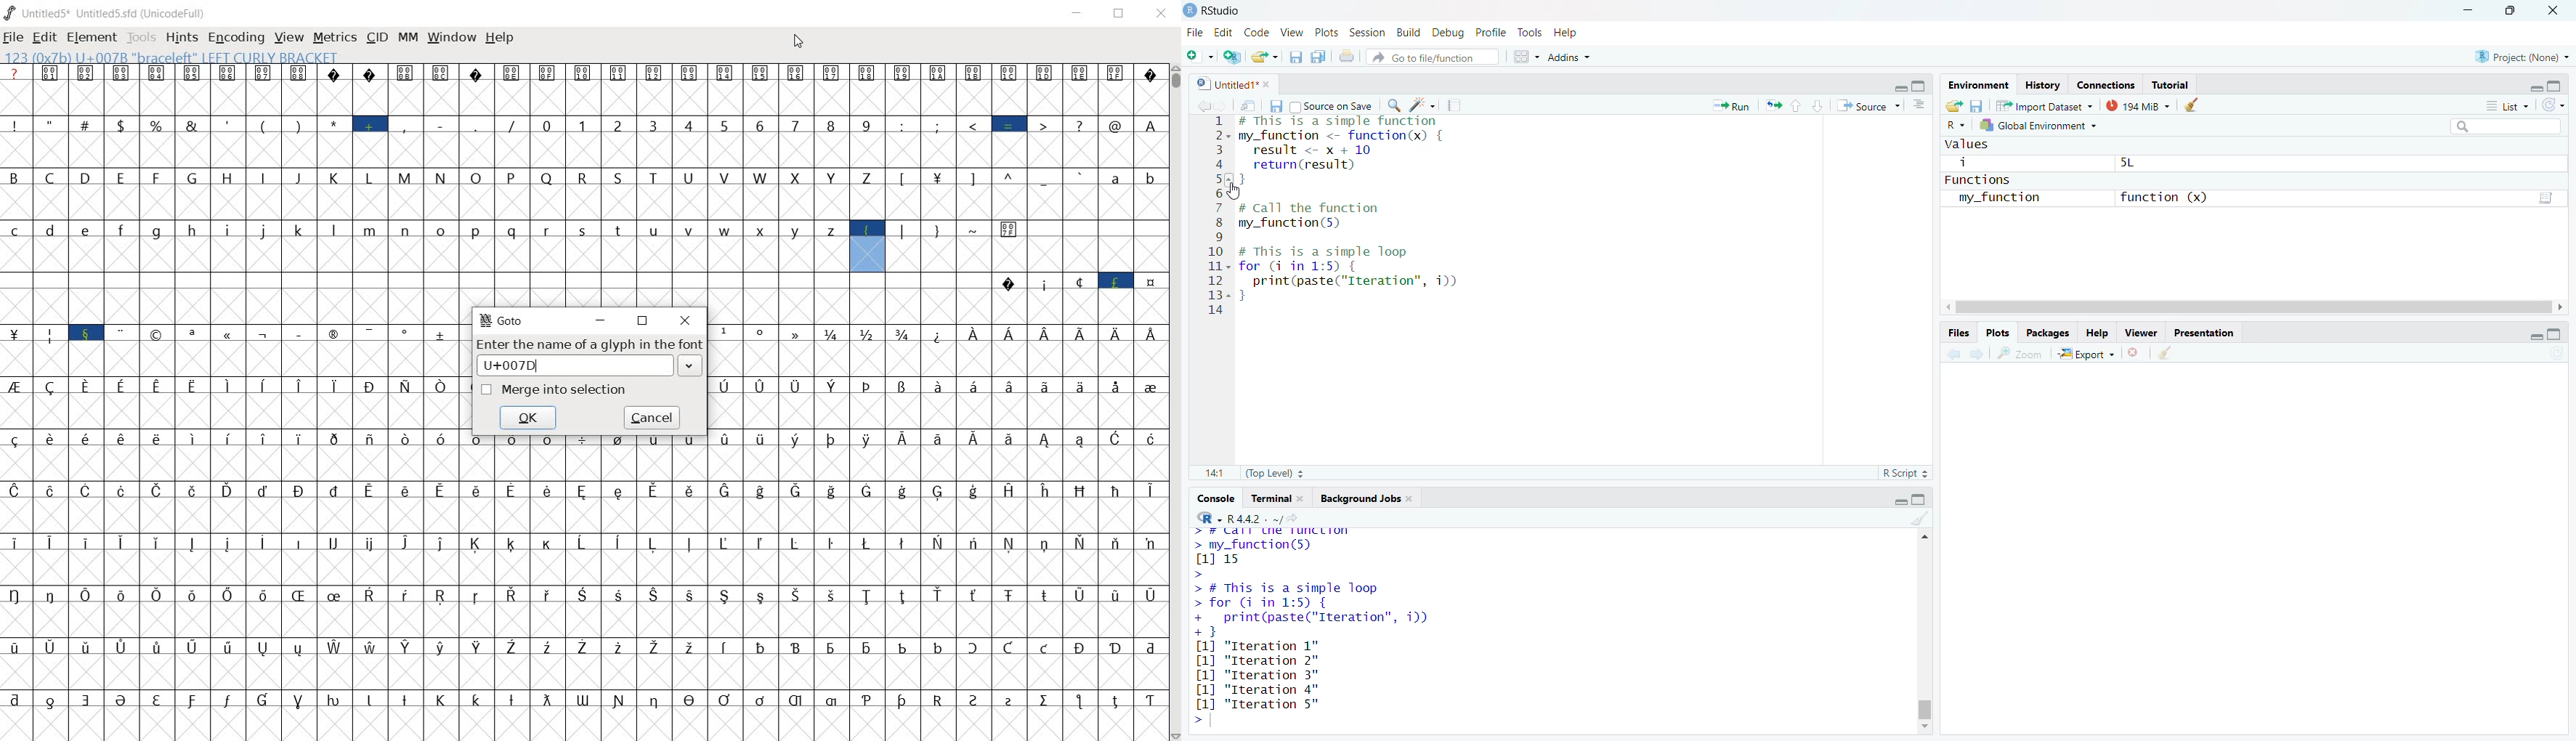 The height and width of the screenshot is (756, 2576). What do you see at coordinates (2024, 354) in the screenshot?
I see `view a larger version of the plot in new window` at bounding box center [2024, 354].